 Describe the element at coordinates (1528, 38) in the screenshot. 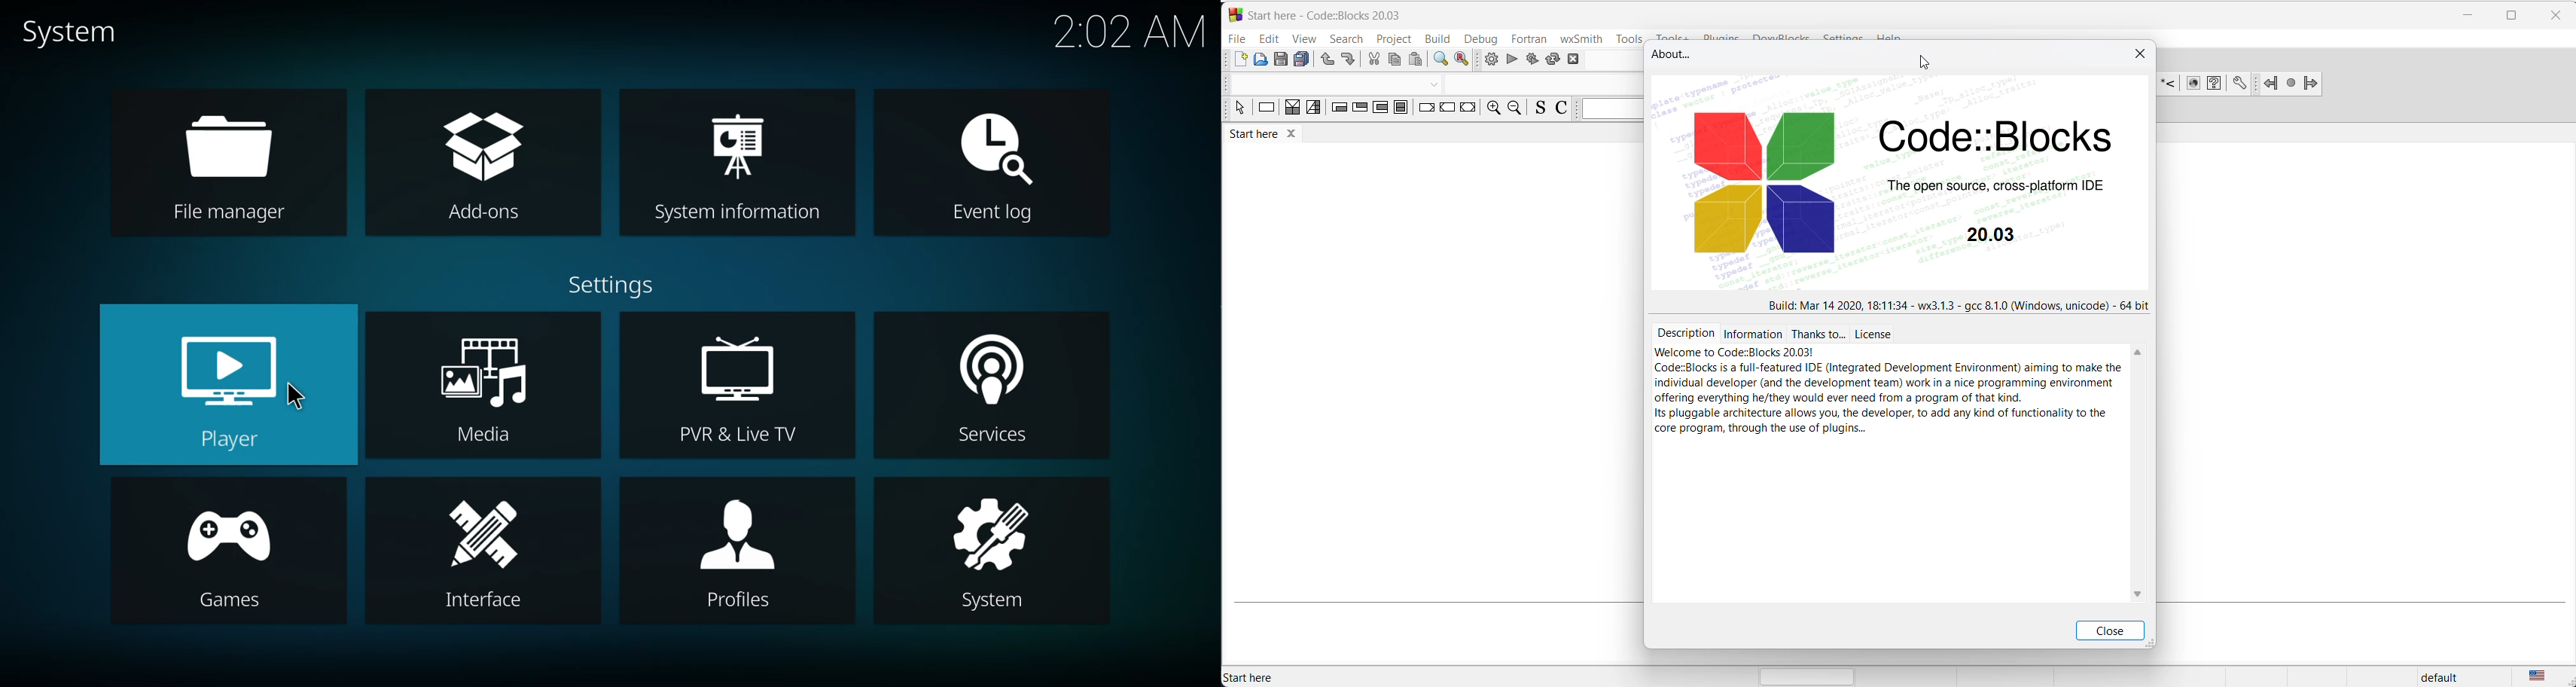

I see `fortran` at that location.